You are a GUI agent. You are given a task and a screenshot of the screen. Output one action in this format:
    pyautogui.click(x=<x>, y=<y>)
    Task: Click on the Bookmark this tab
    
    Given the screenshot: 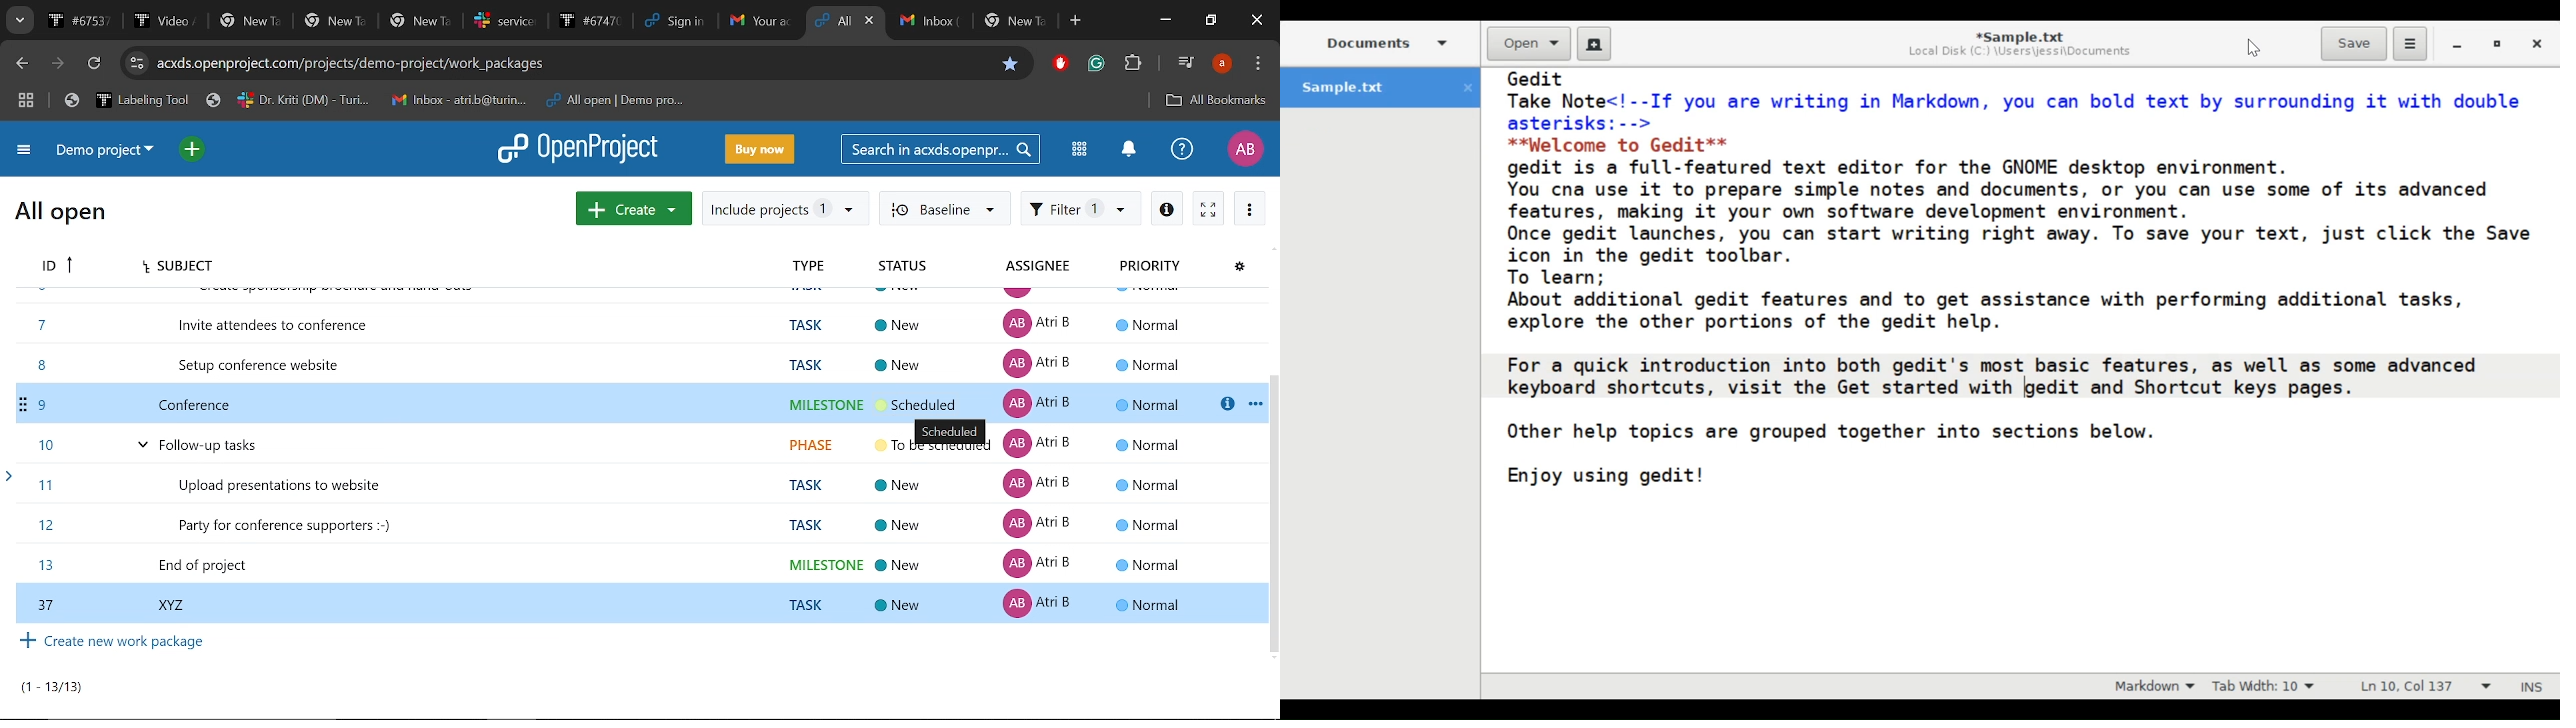 What is the action you would take?
    pyautogui.click(x=1011, y=64)
    